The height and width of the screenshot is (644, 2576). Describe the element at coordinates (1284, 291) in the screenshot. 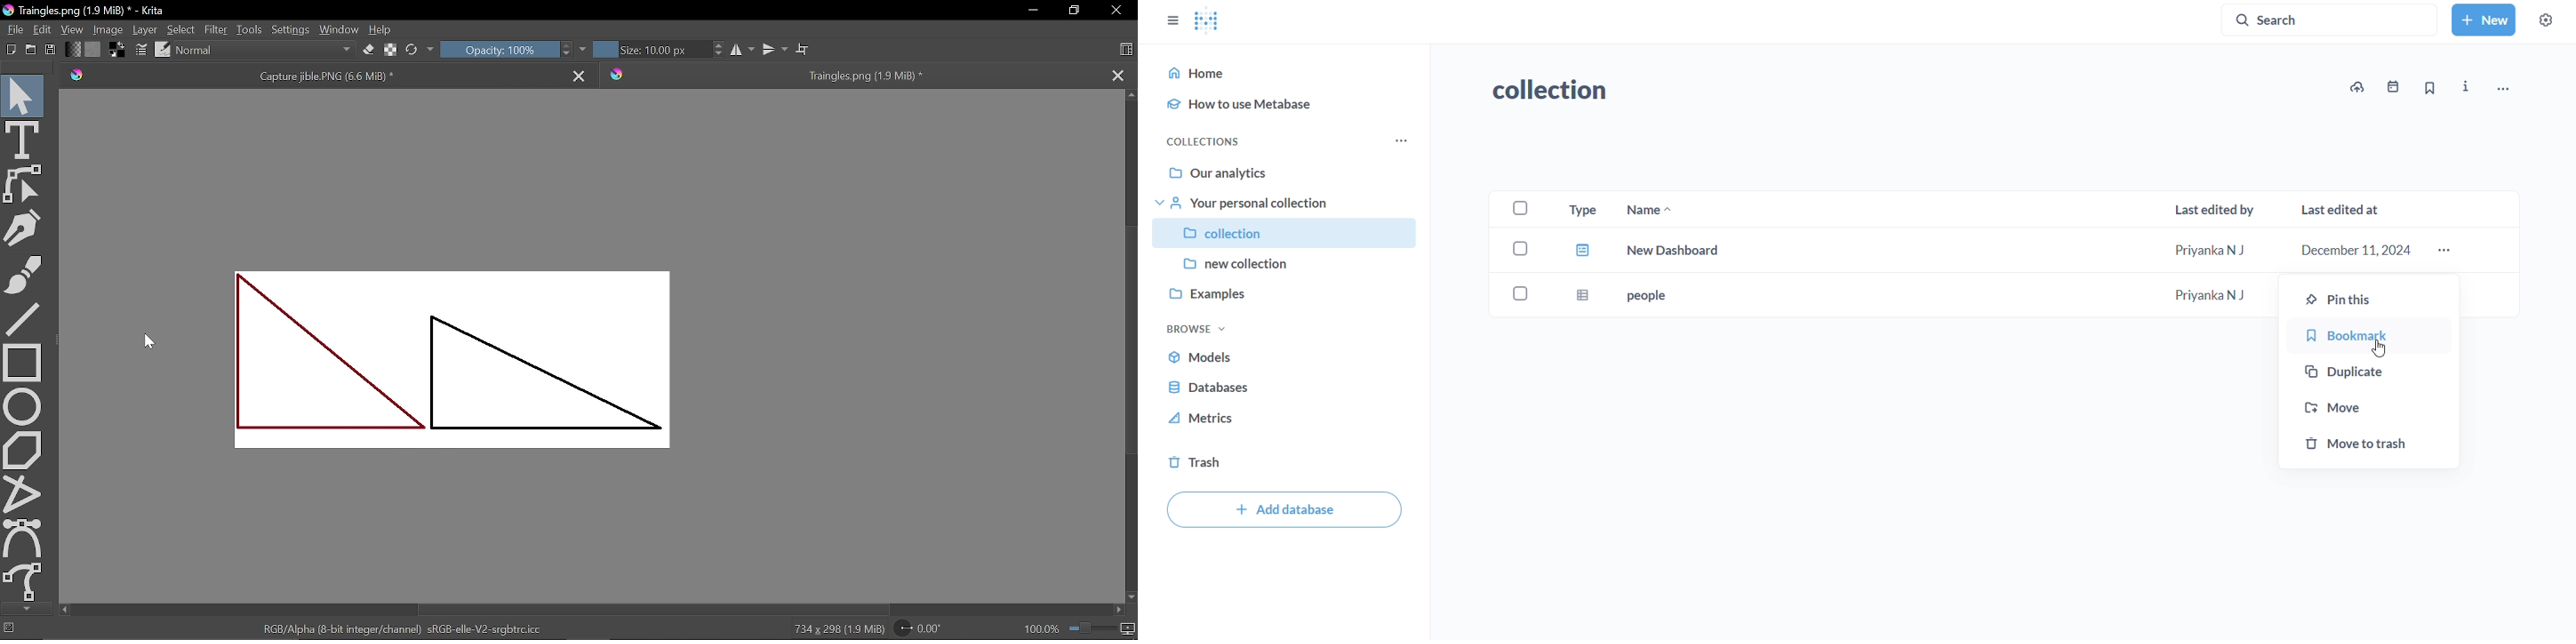

I see `examples` at that location.